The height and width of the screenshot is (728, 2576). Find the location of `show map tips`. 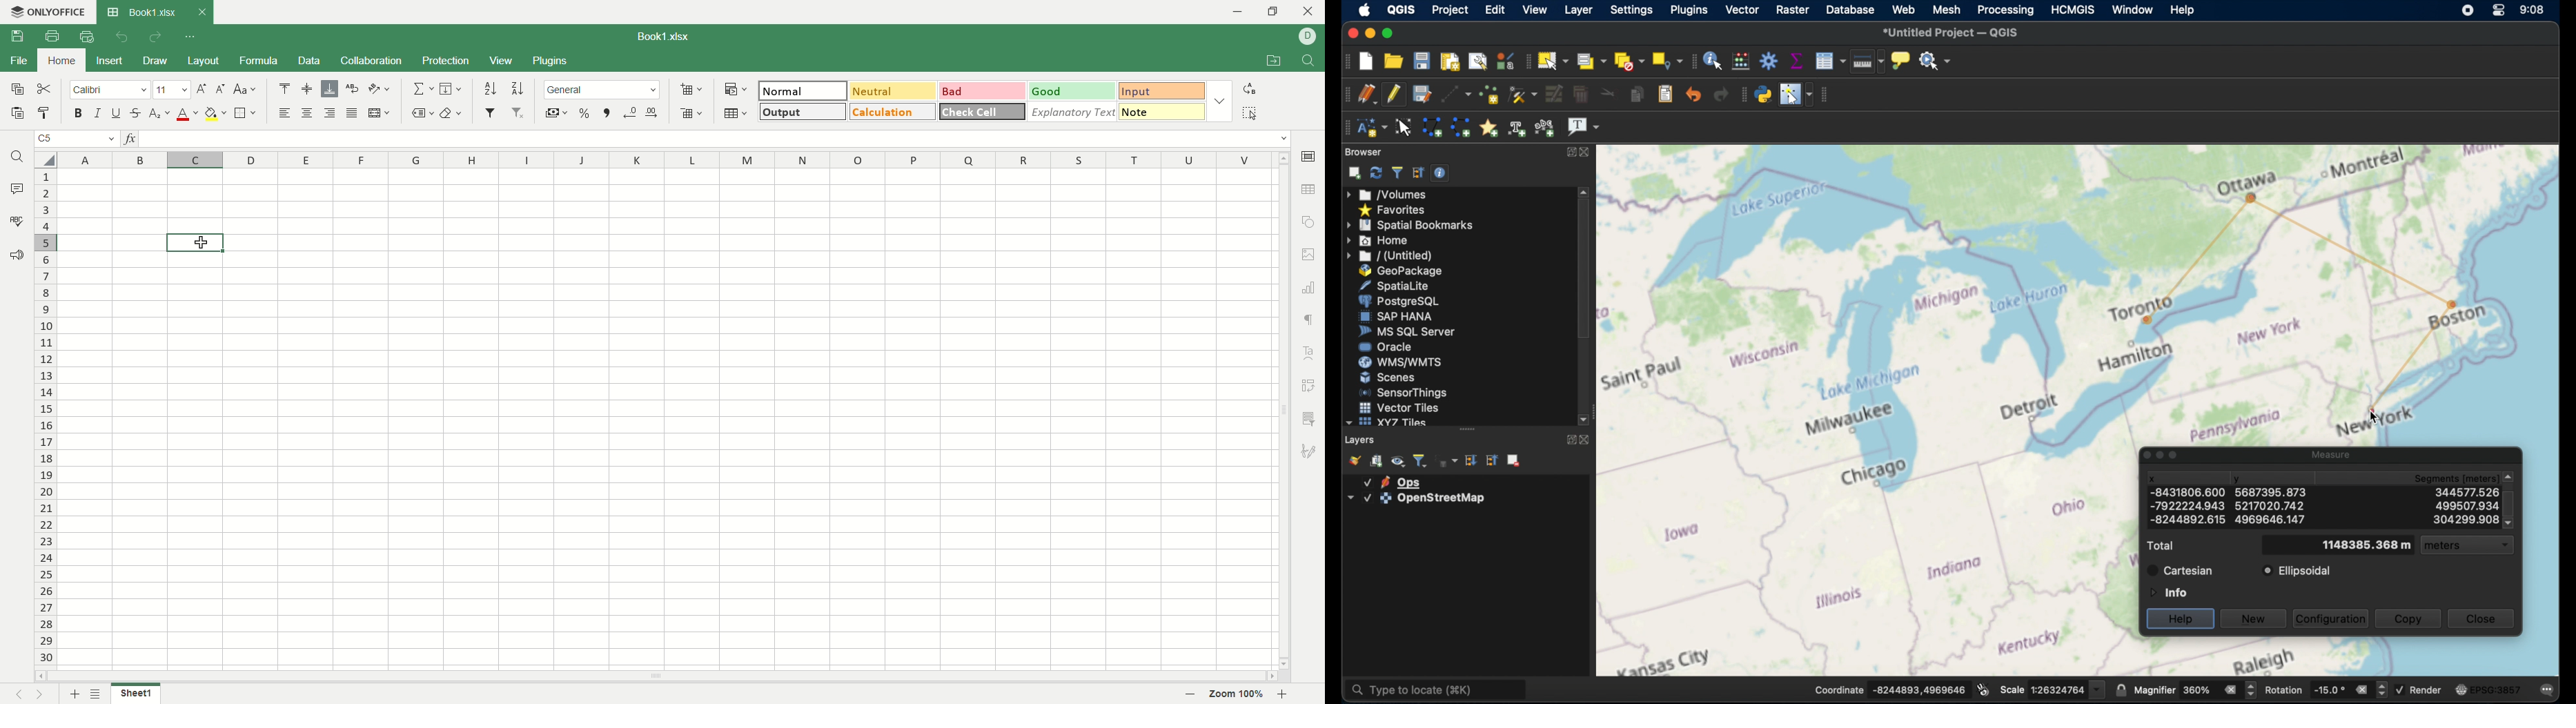

show map tips is located at coordinates (1902, 61).